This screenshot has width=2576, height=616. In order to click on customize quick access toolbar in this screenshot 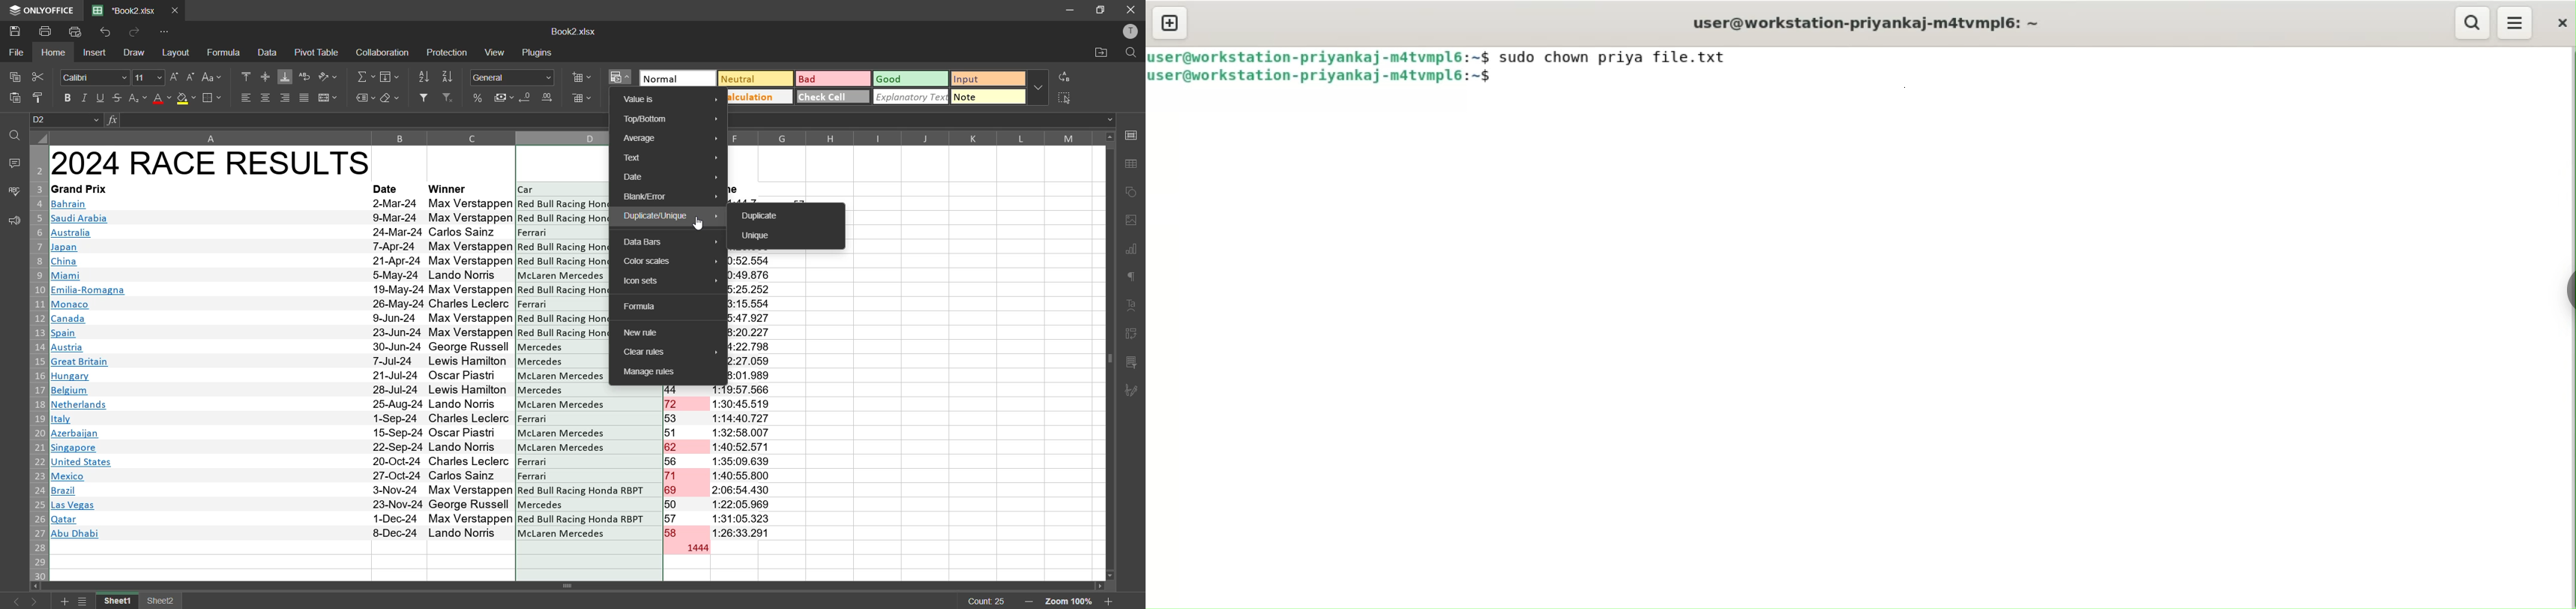, I will do `click(167, 32)`.